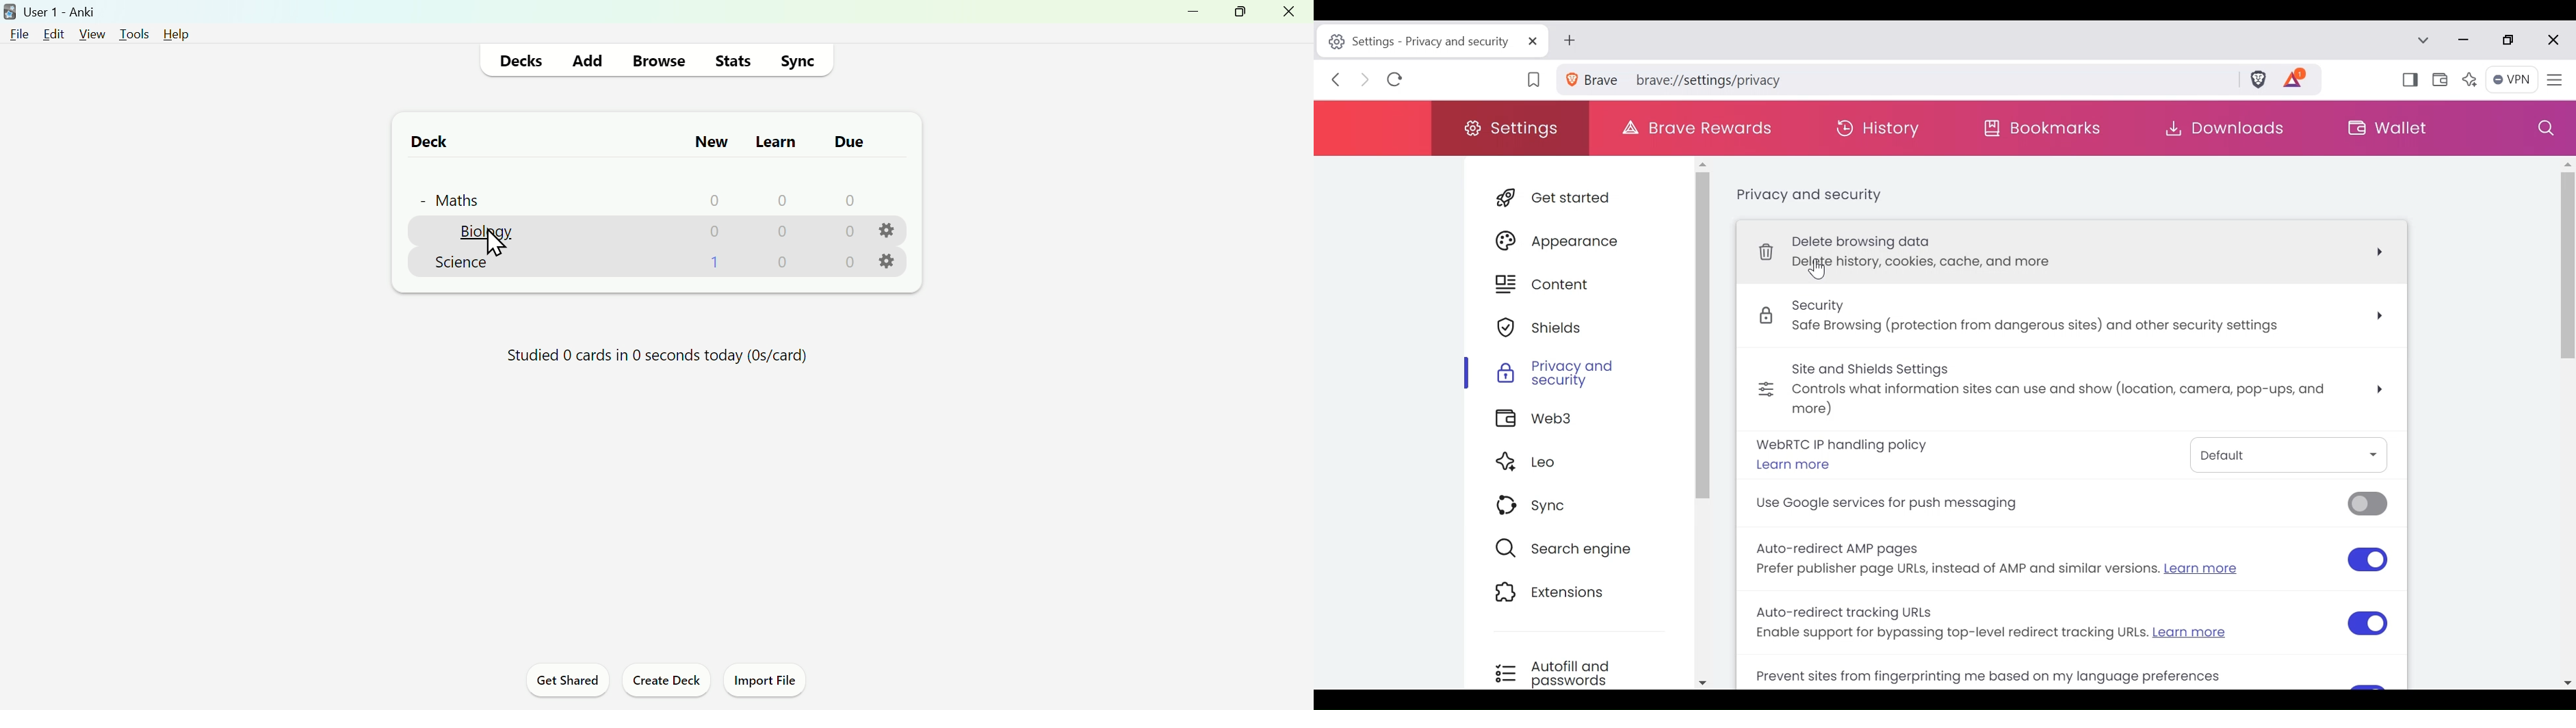 Image resolution: width=2576 pixels, height=728 pixels. What do you see at coordinates (569, 682) in the screenshot?
I see `Get Shared` at bounding box center [569, 682].